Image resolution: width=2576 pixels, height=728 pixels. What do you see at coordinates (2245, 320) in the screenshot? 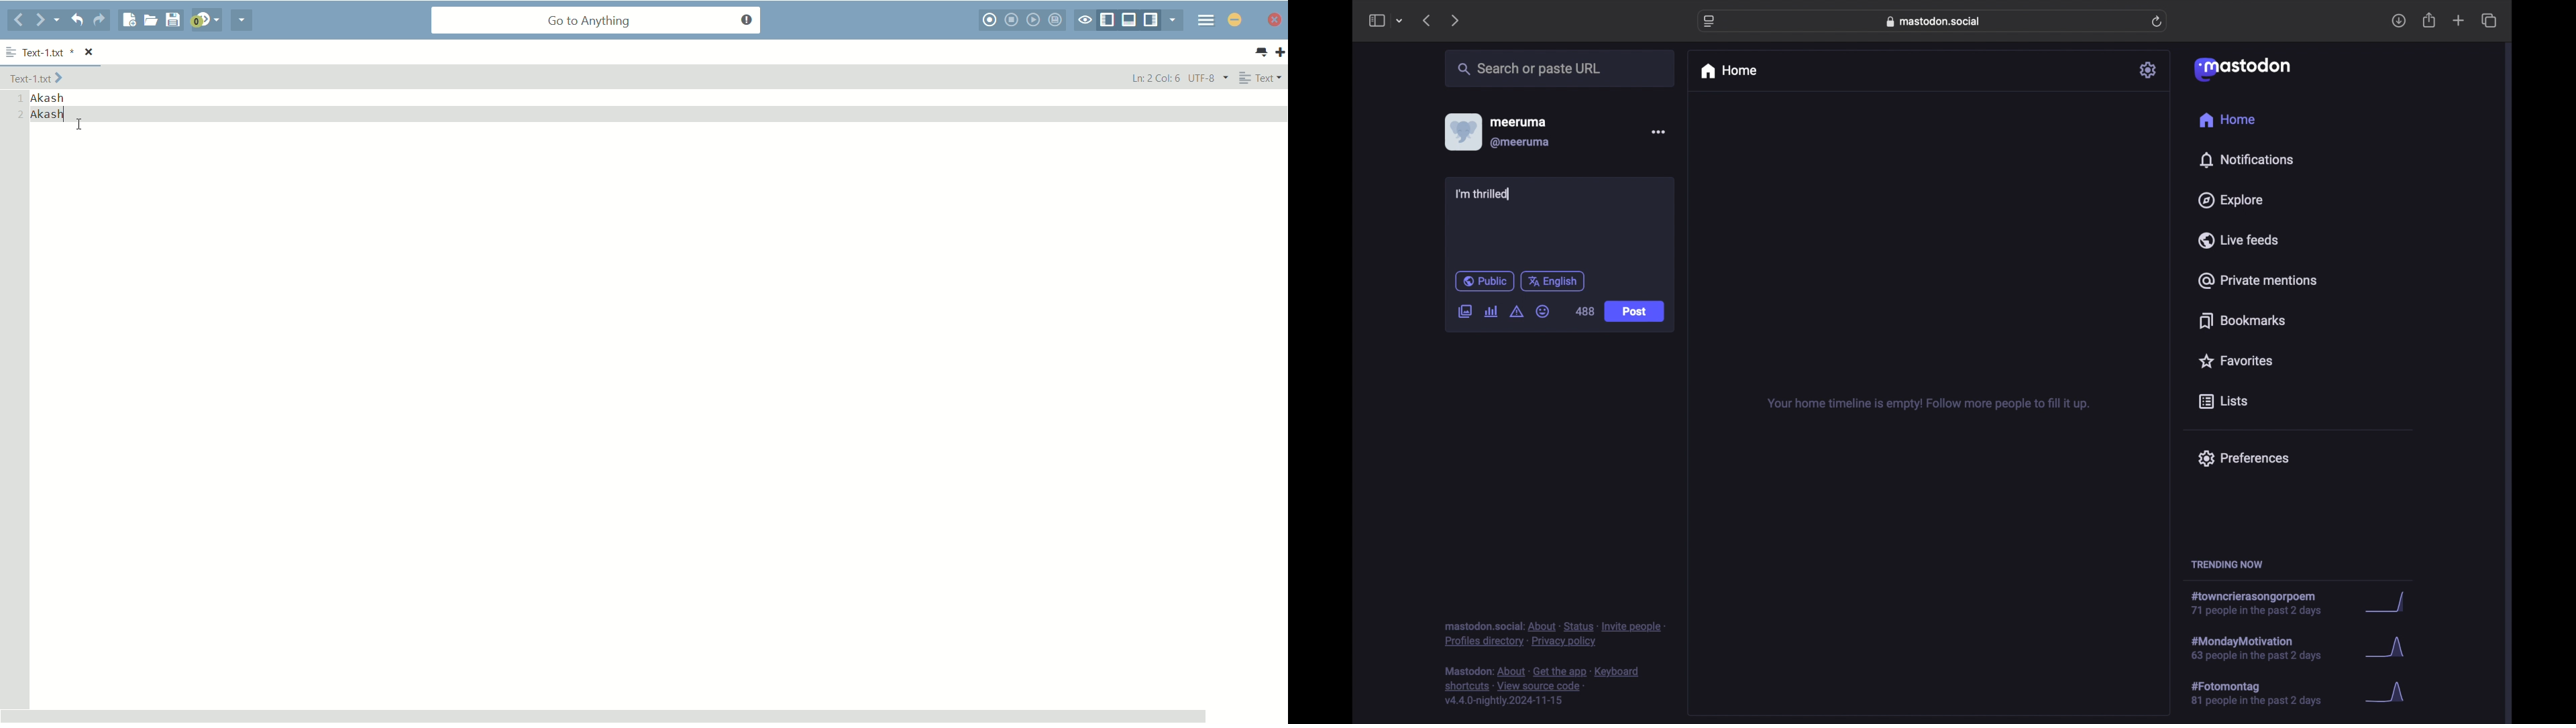
I see `bookmarks` at bounding box center [2245, 320].